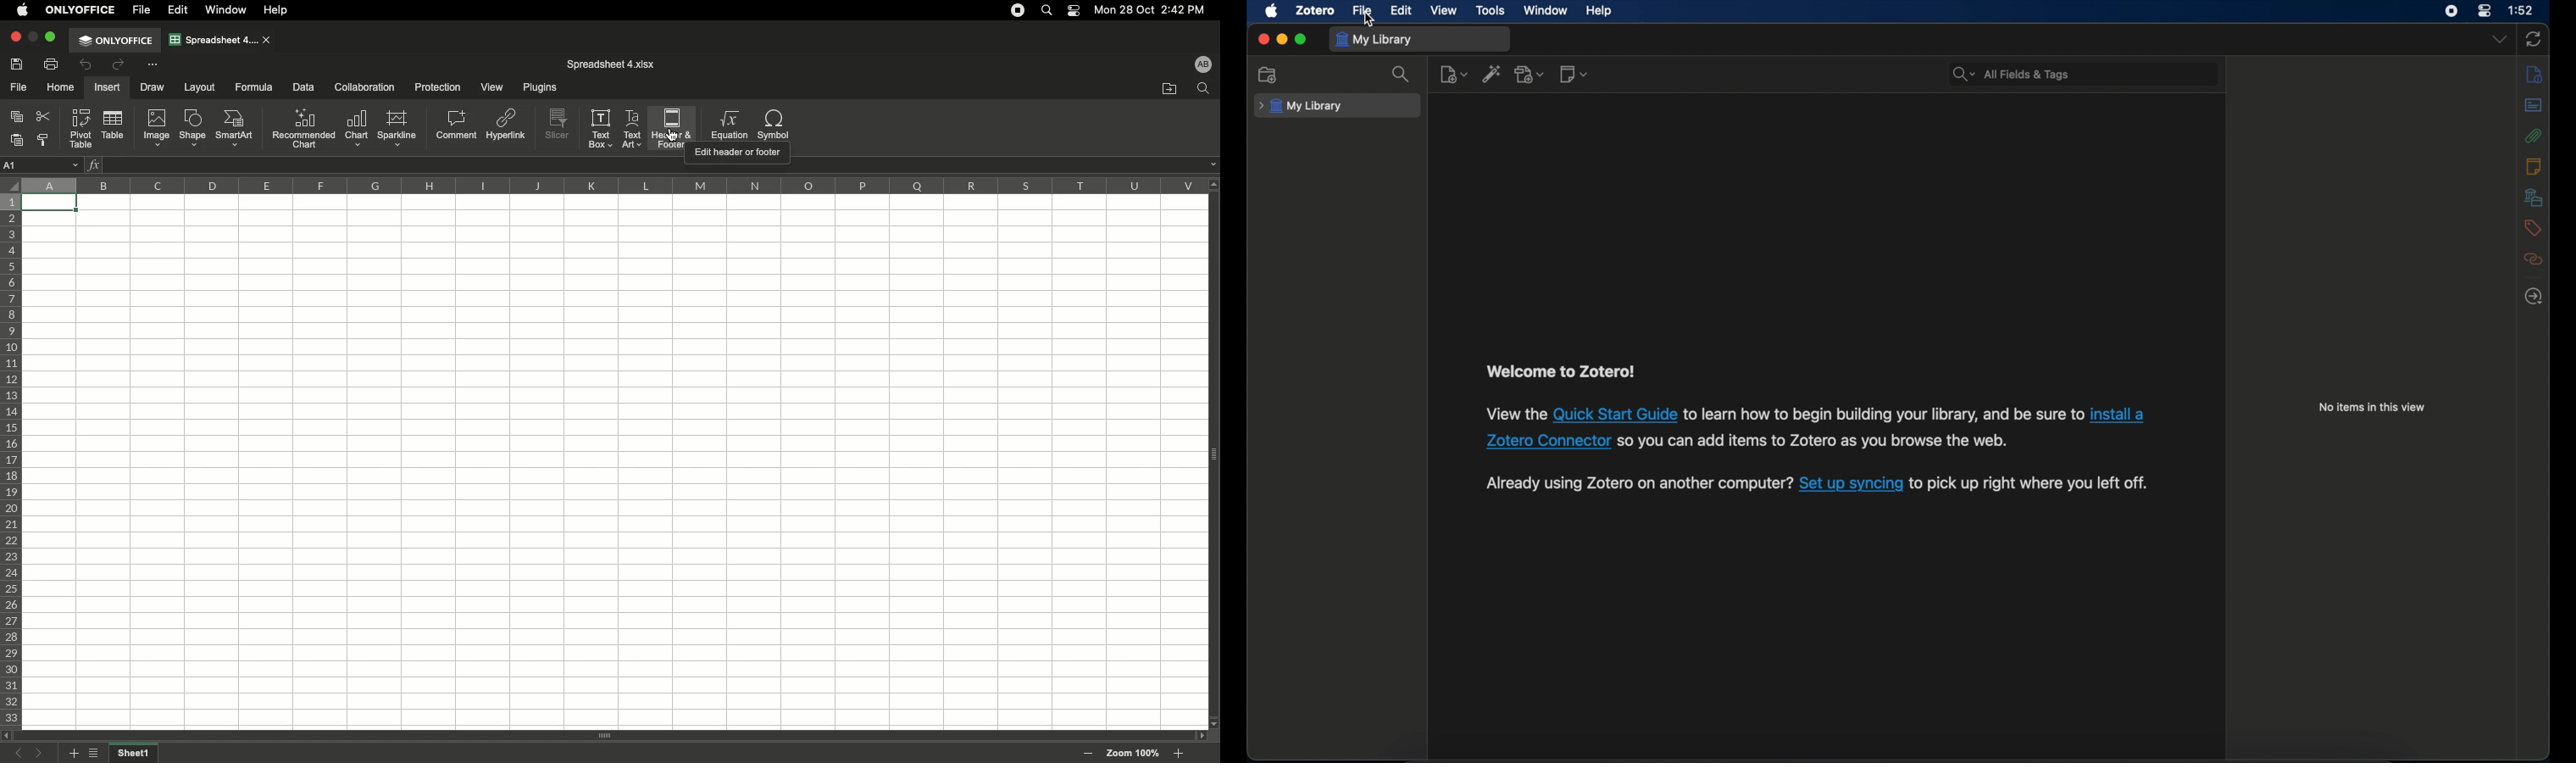 This screenshot has width=2576, height=784. What do you see at coordinates (117, 64) in the screenshot?
I see `Redo` at bounding box center [117, 64].